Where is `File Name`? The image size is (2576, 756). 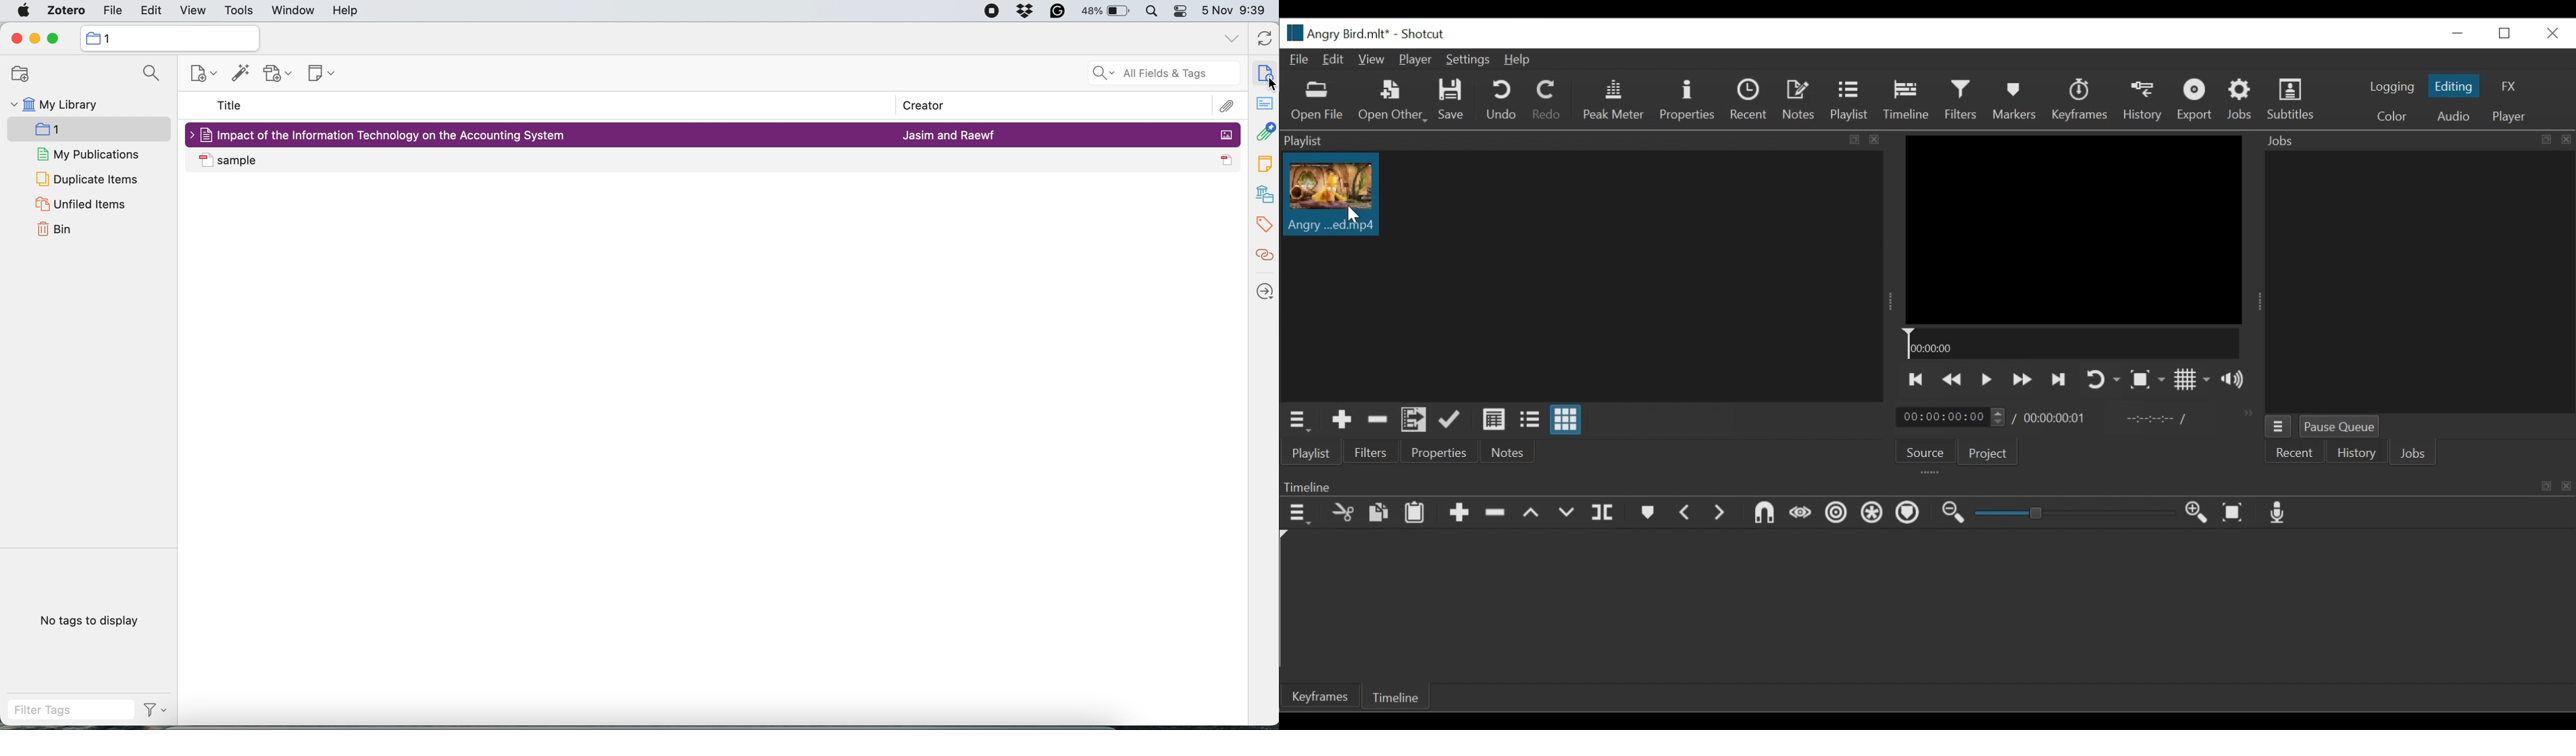 File Name is located at coordinates (1335, 33).